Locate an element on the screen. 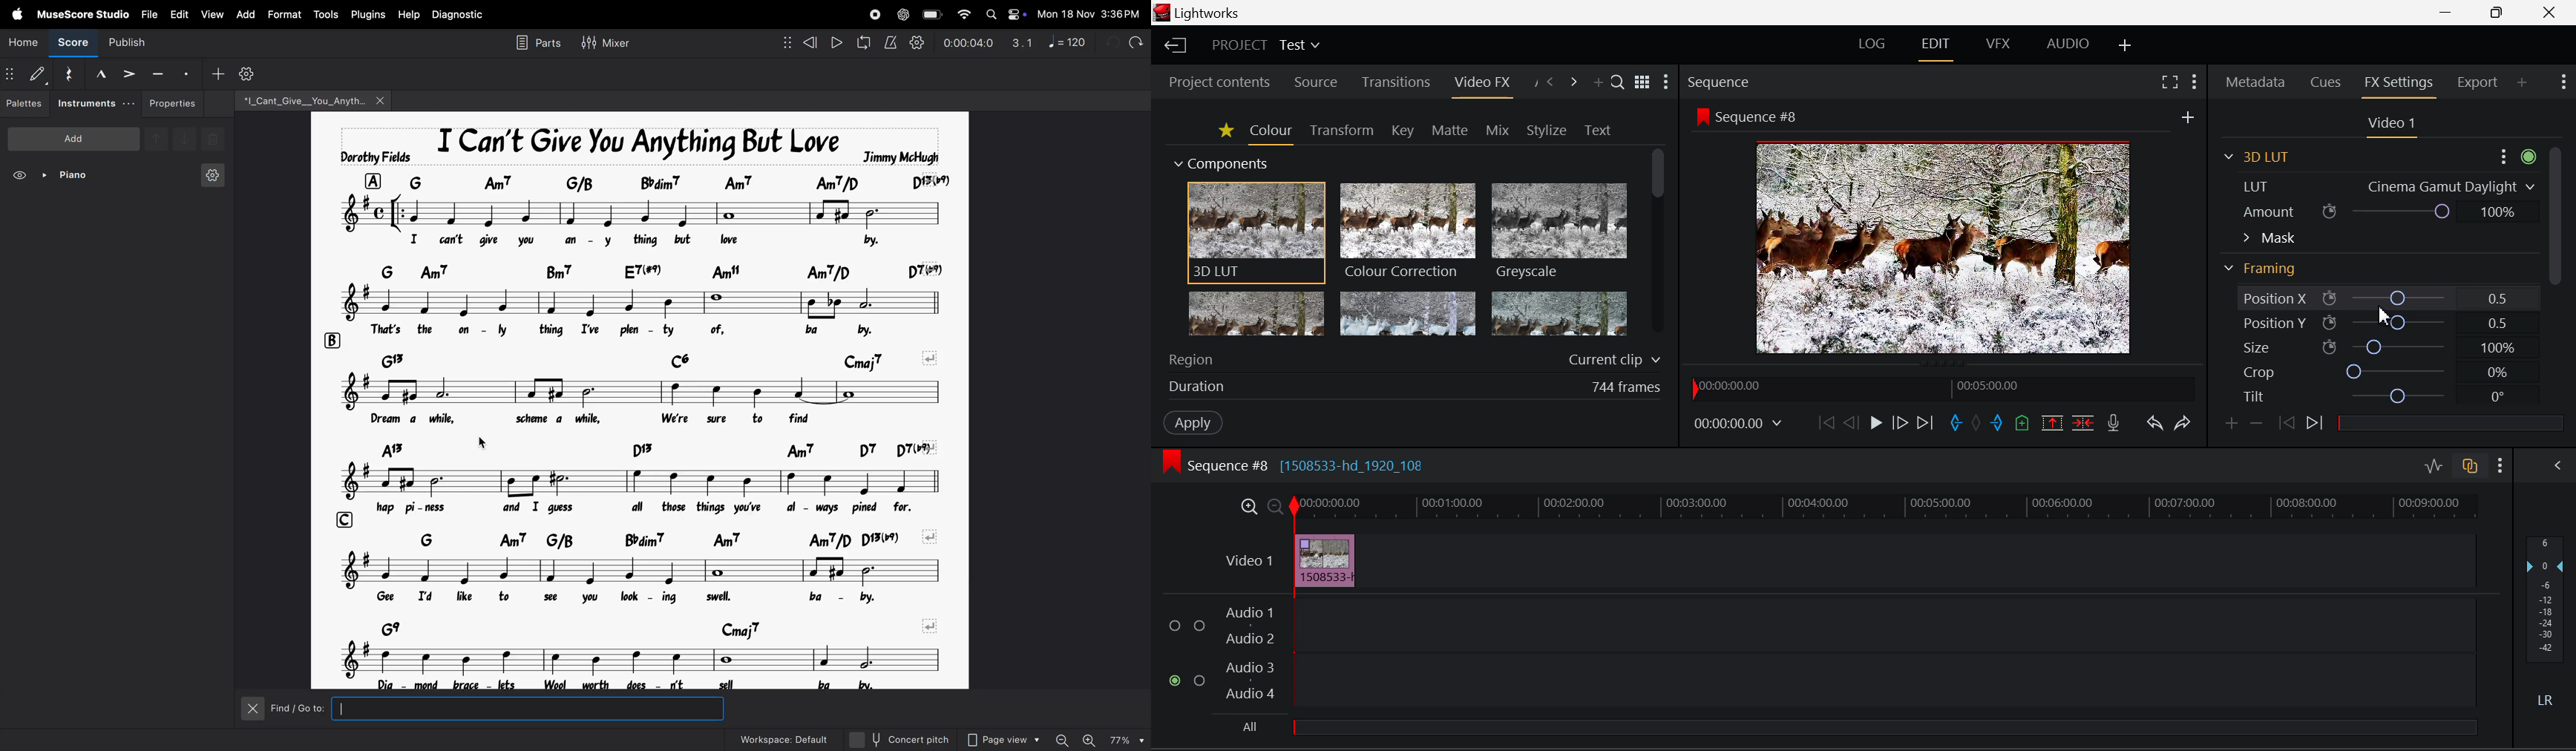  Minimize is located at coordinates (2499, 13).